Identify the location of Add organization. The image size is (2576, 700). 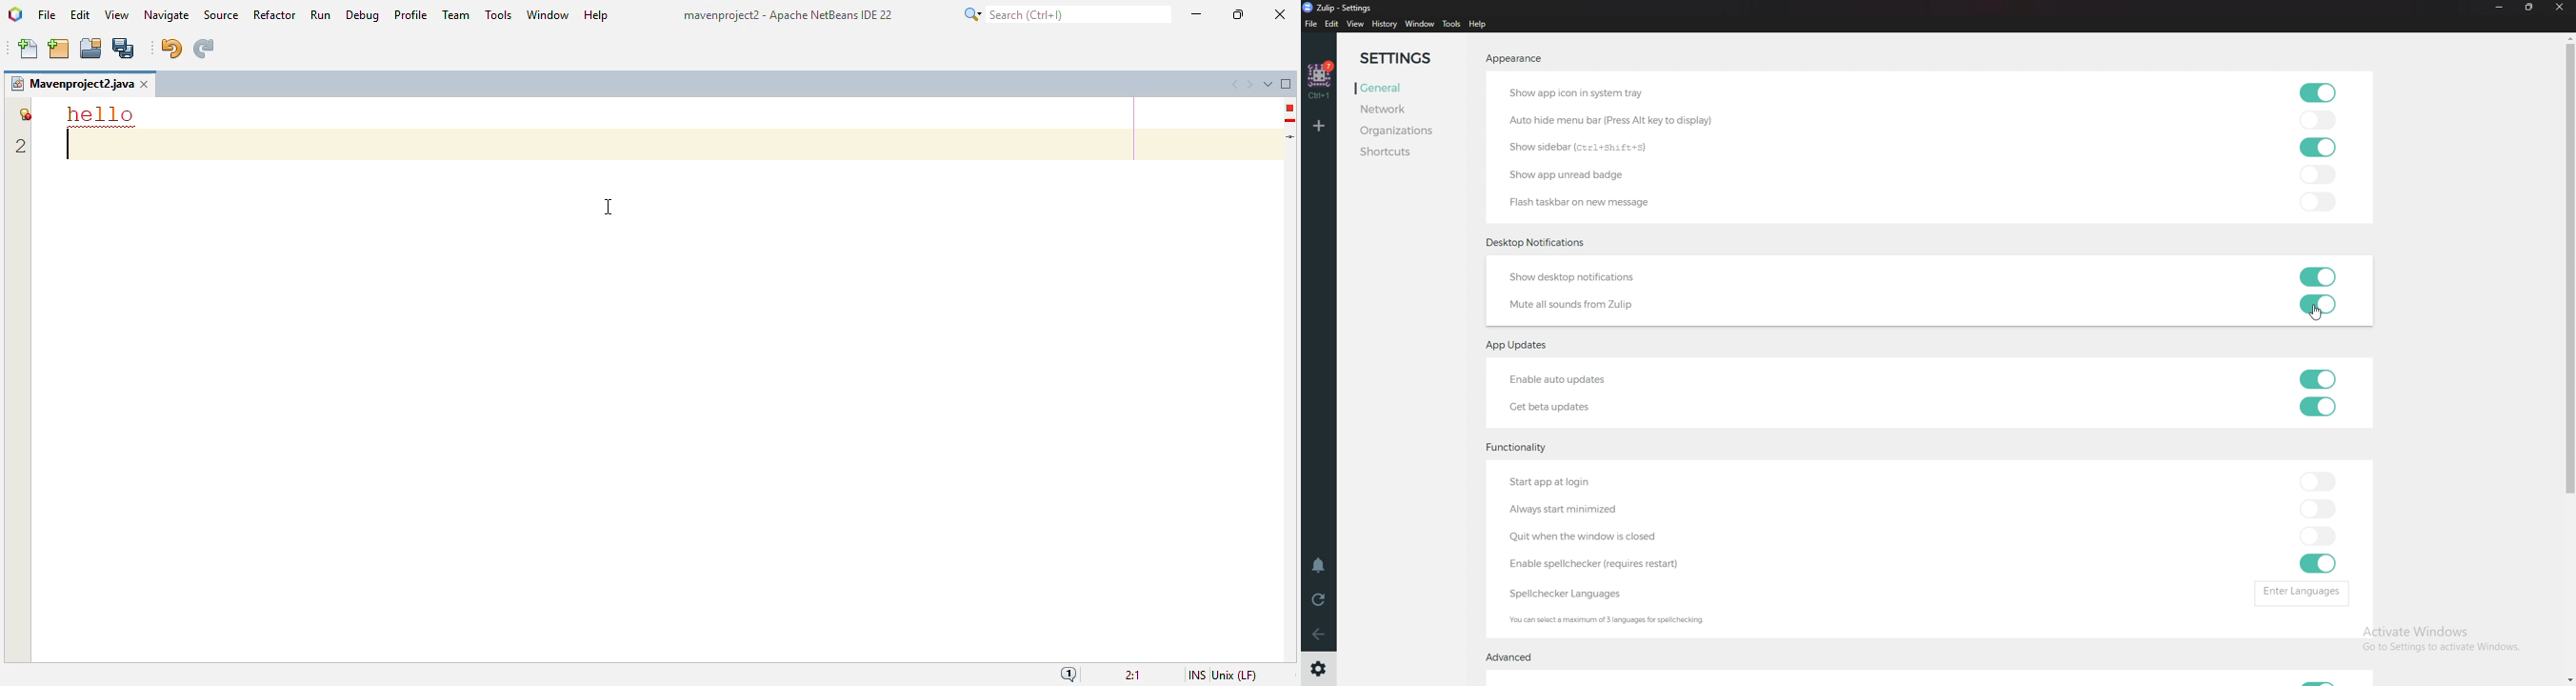
(1319, 124).